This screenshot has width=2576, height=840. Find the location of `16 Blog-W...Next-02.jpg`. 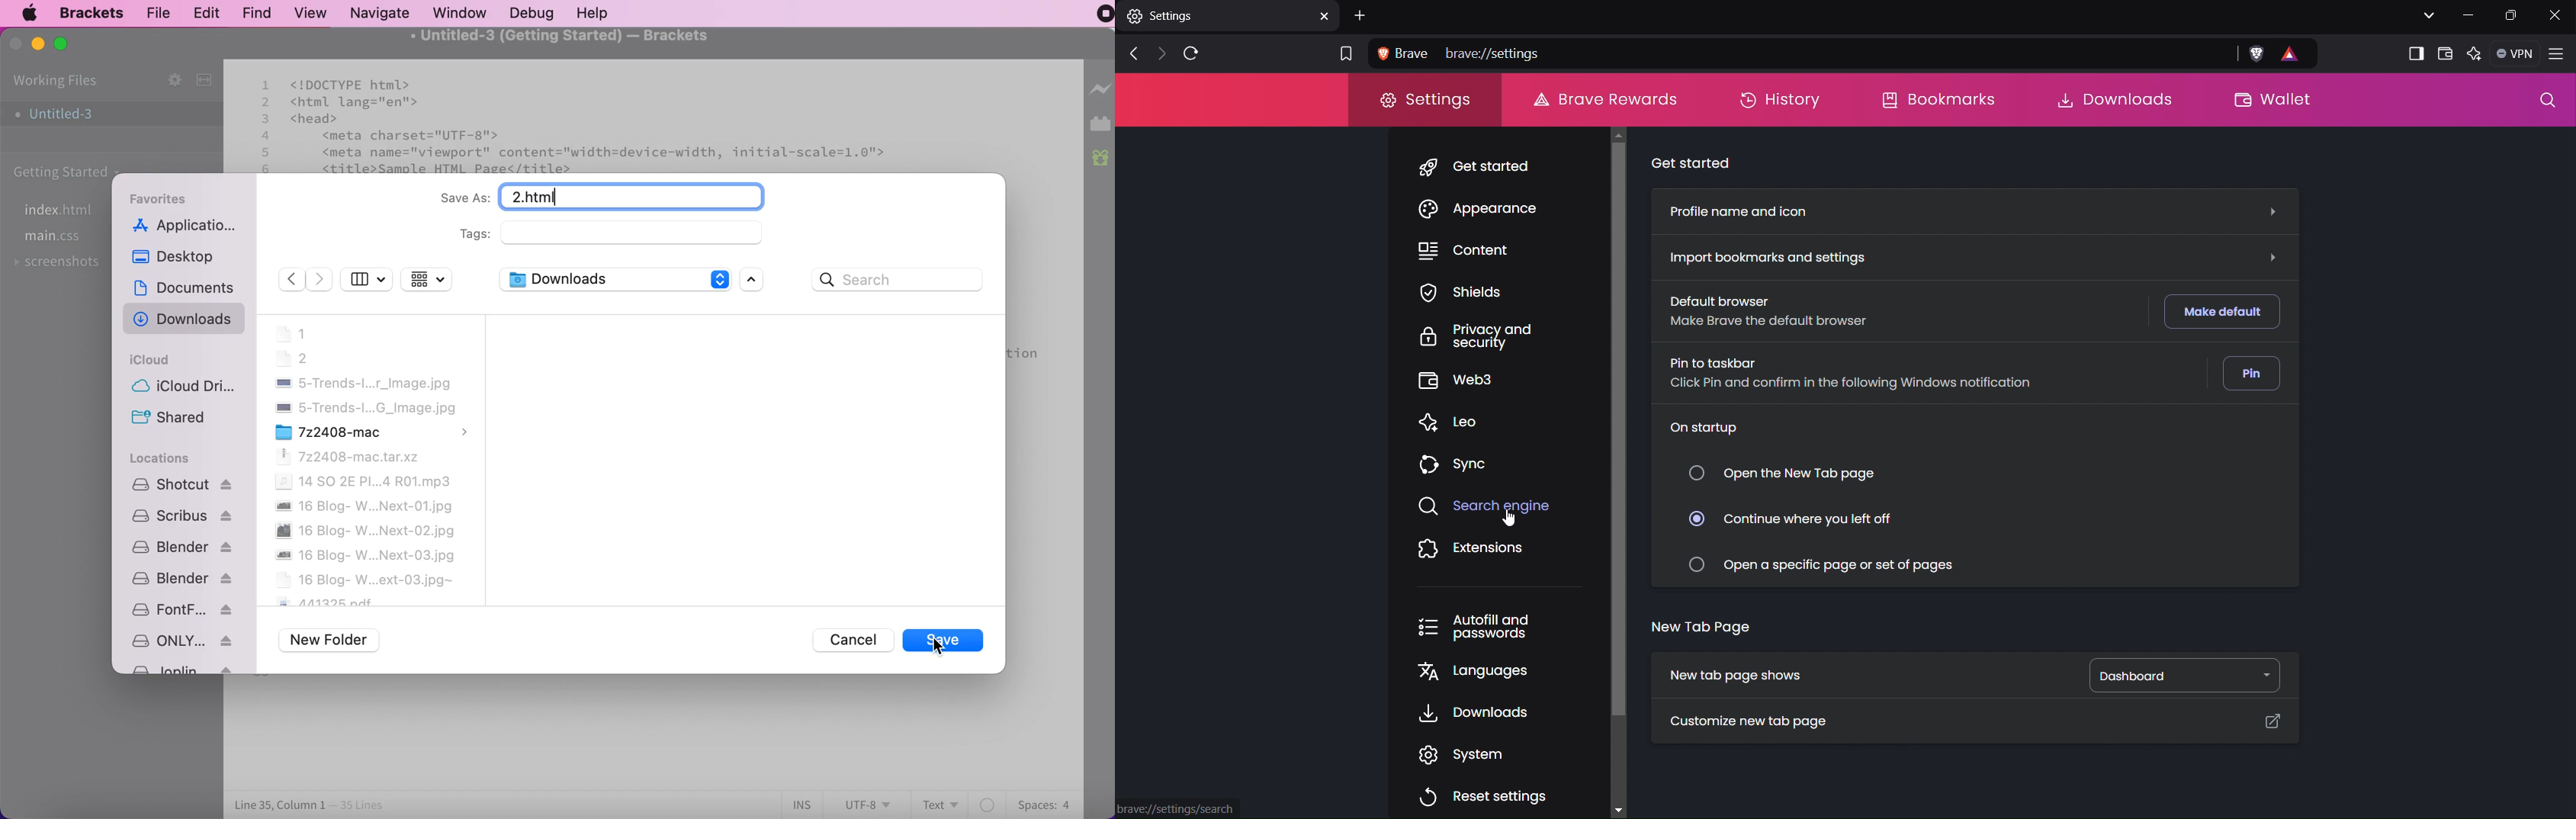

16 Blog-W...Next-02.jpg is located at coordinates (365, 530).